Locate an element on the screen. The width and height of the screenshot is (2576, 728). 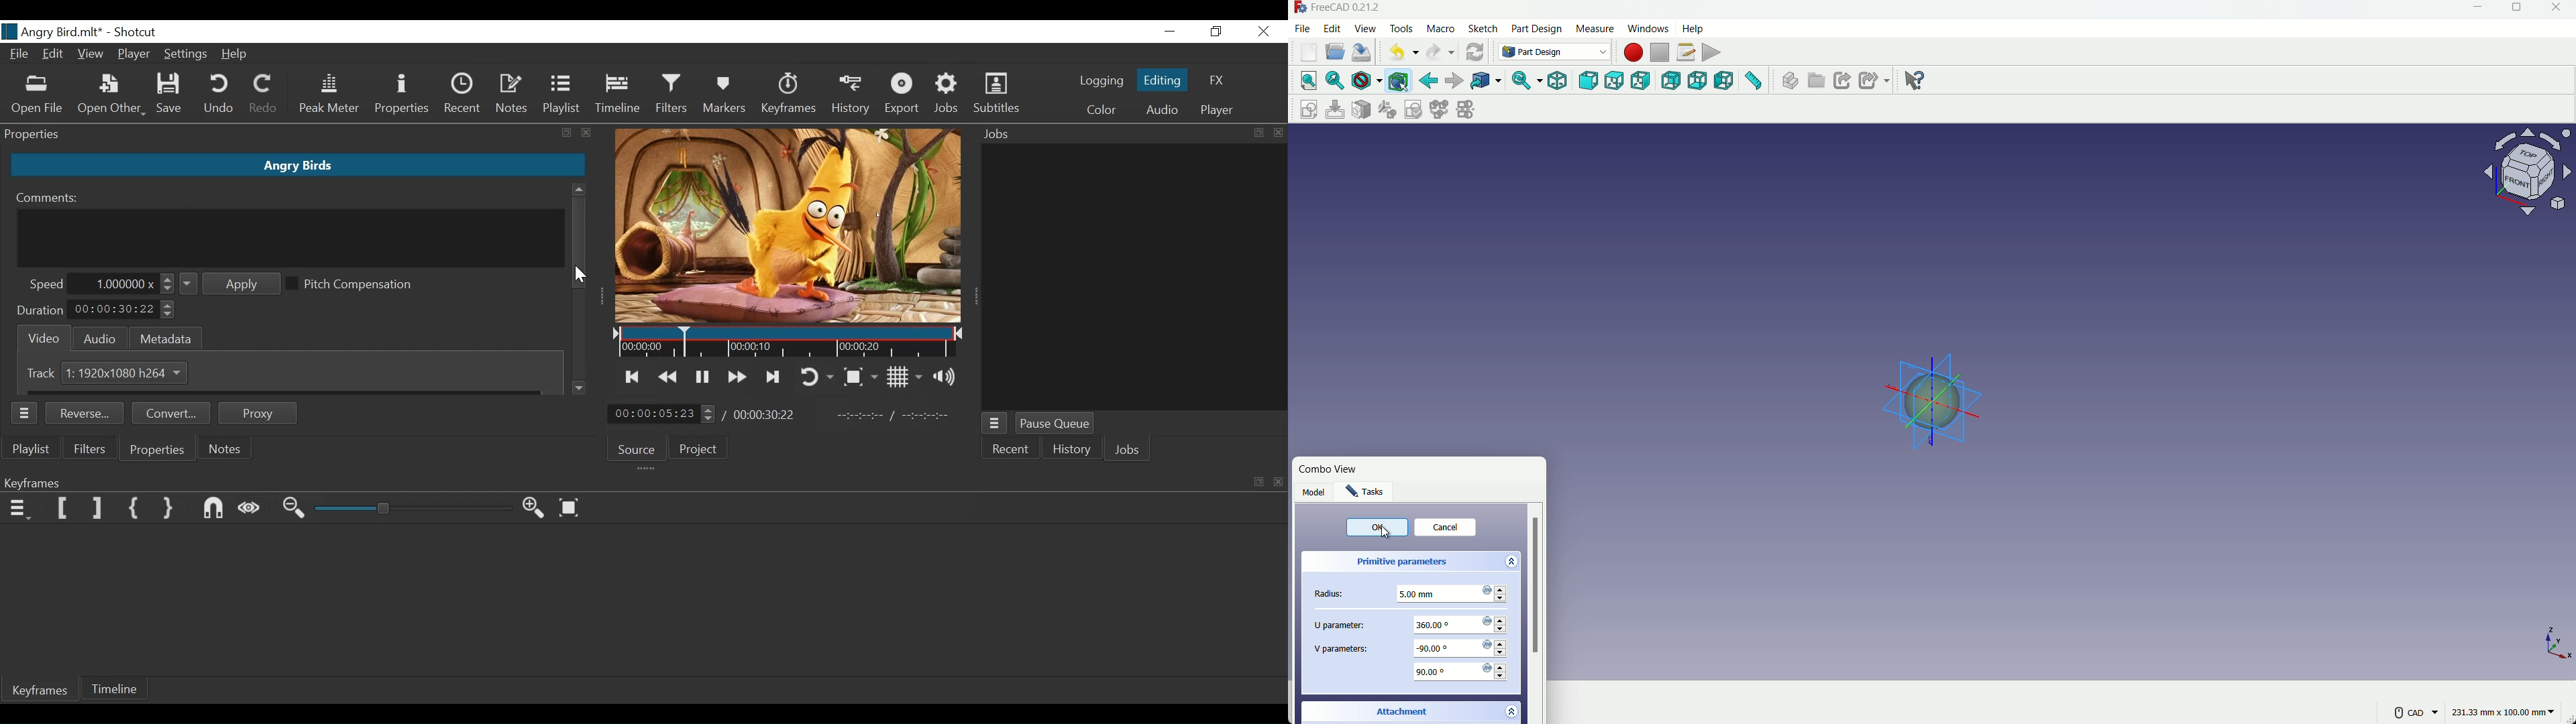
Jobs Panel is located at coordinates (1136, 278).